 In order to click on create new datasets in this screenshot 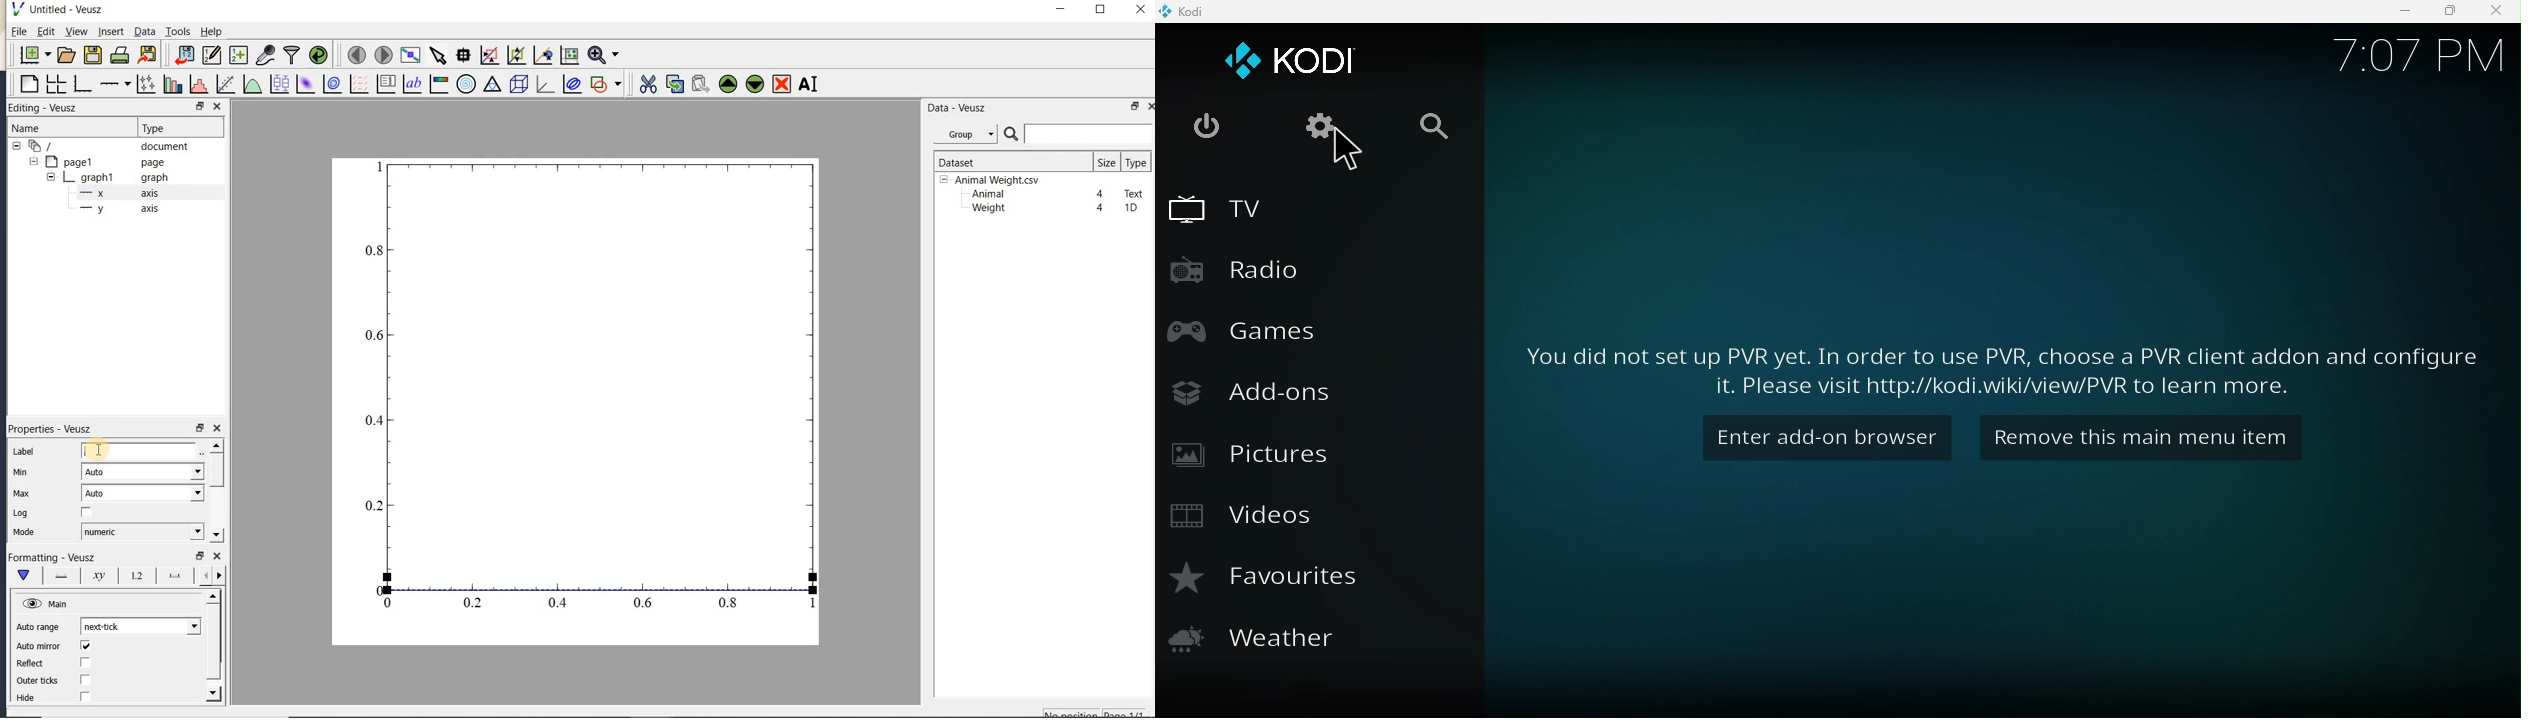, I will do `click(239, 54)`.